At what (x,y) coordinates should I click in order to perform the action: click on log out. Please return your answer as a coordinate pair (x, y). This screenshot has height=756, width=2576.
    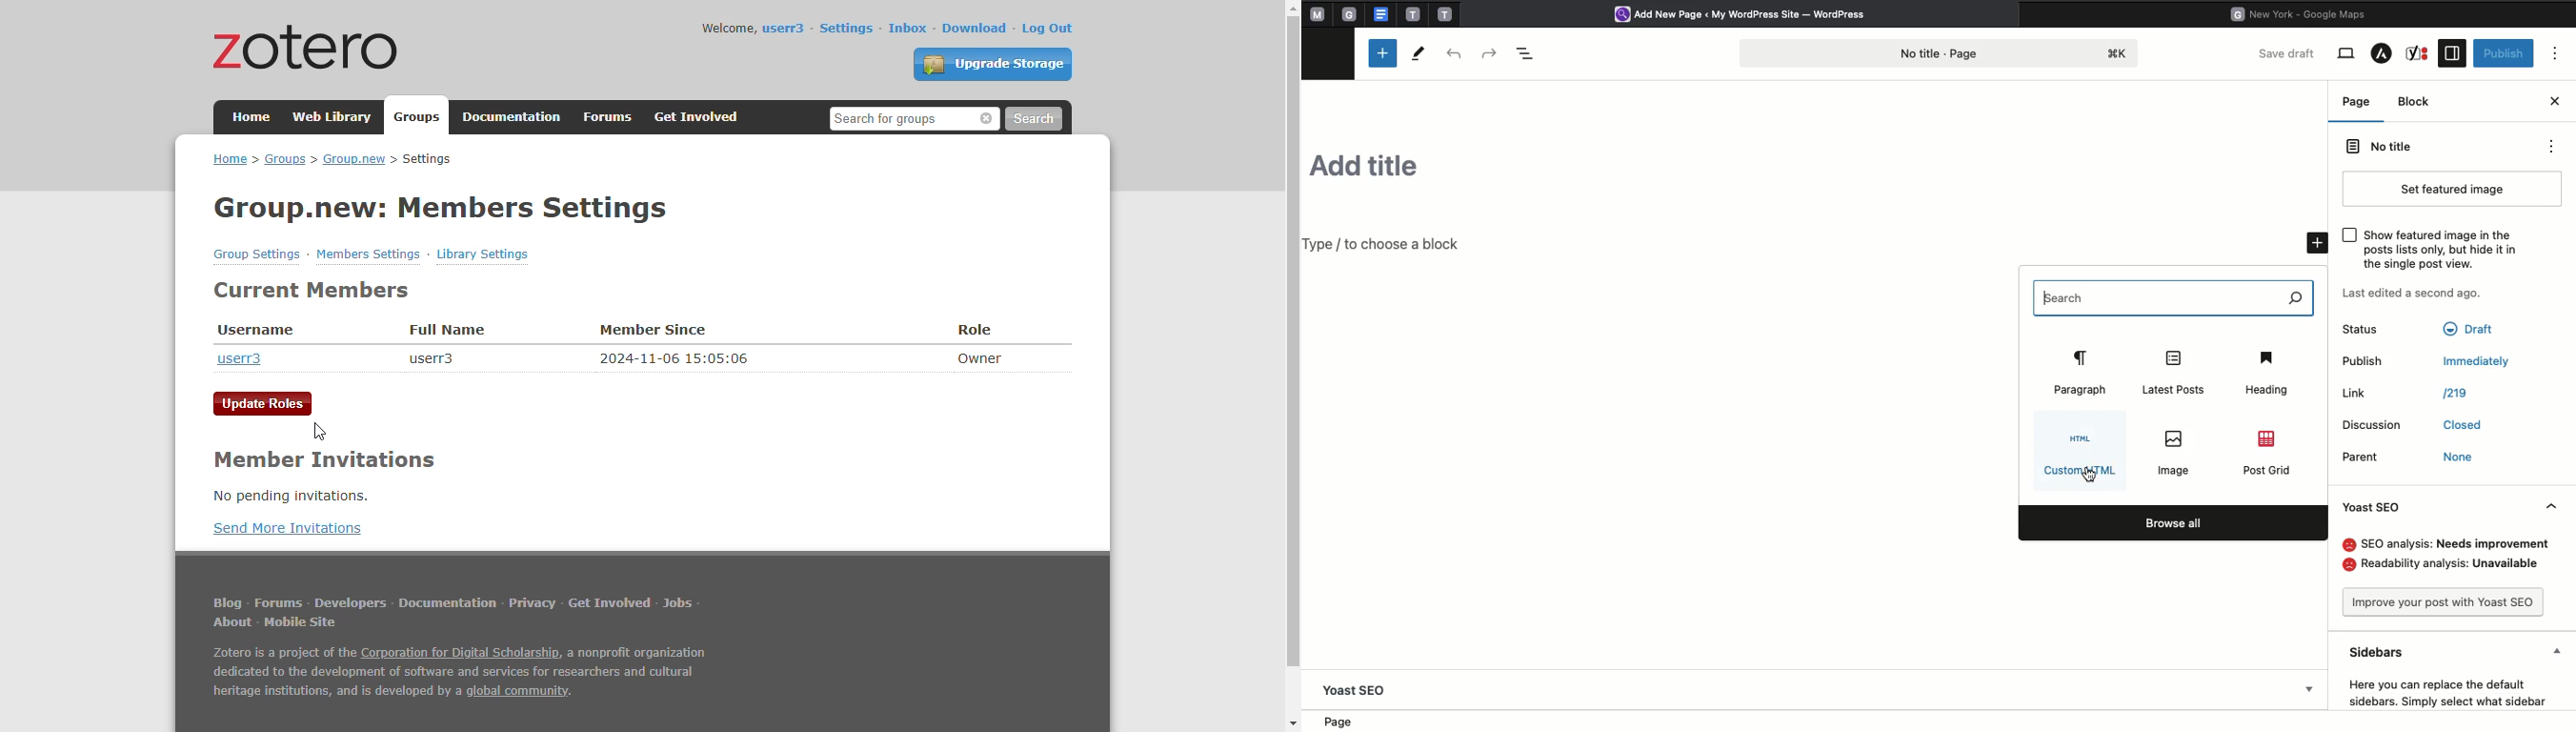
    Looking at the image, I should click on (1048, 29).